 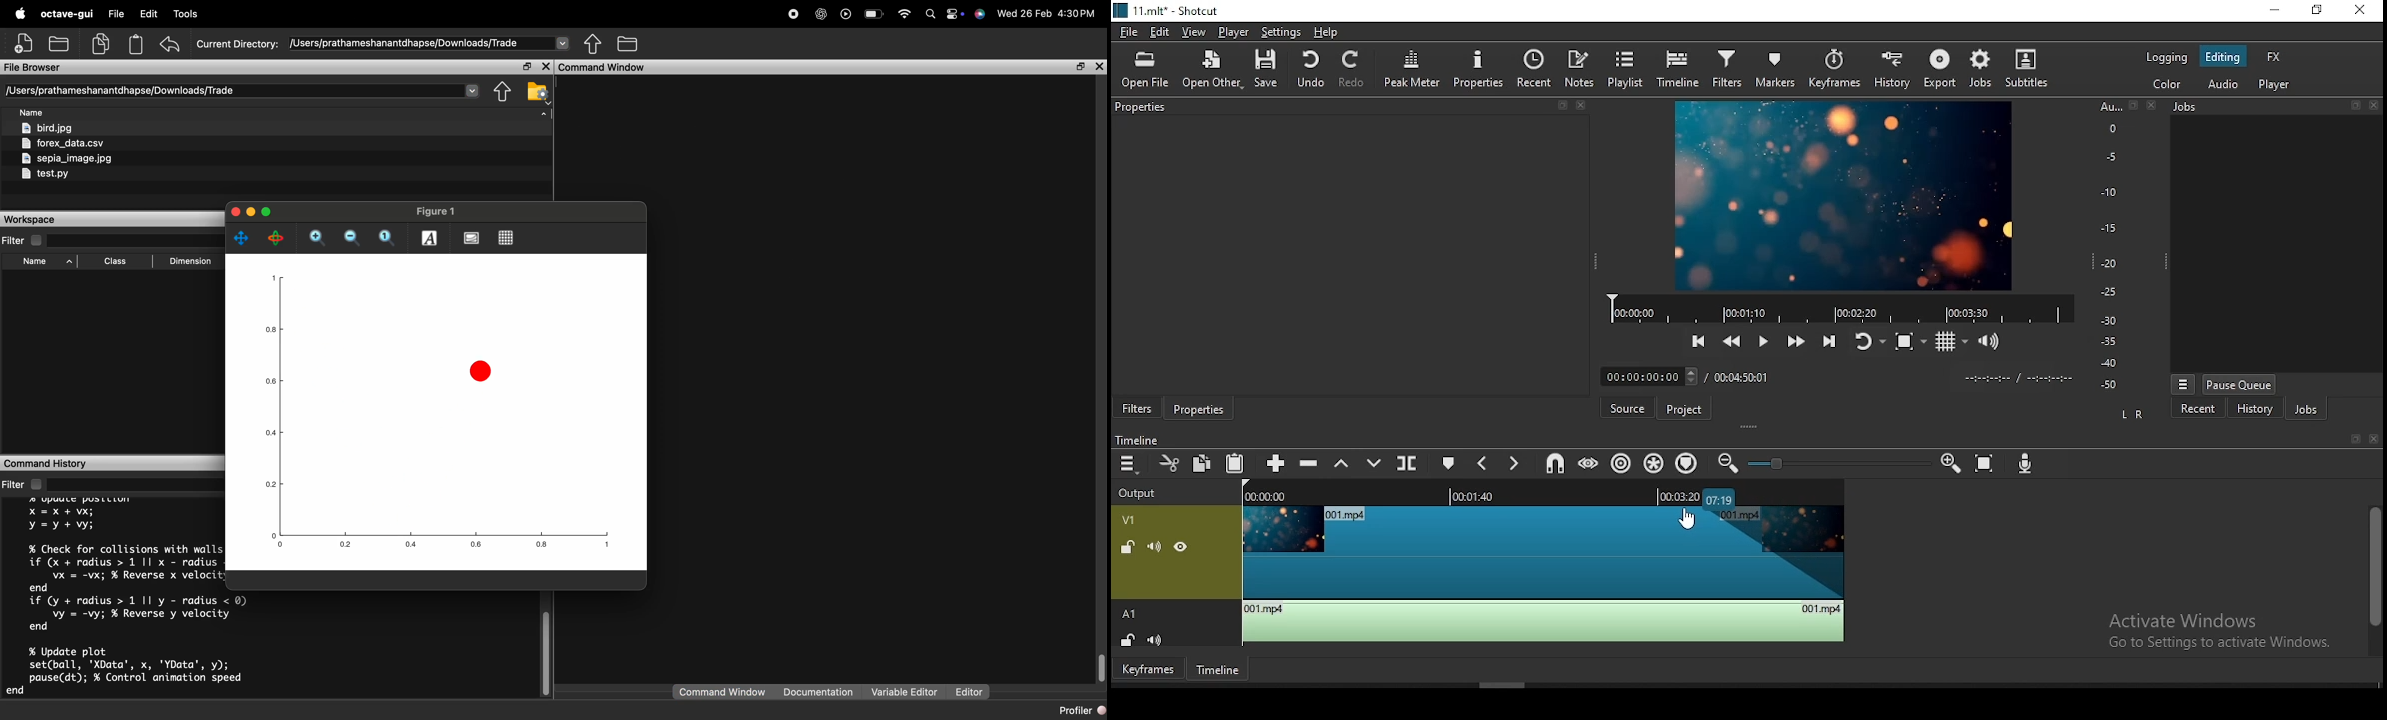 What do you see at coordinates (1987, 69) in the screenshot?
I see `jobs` at bounding box center [1987, 69].